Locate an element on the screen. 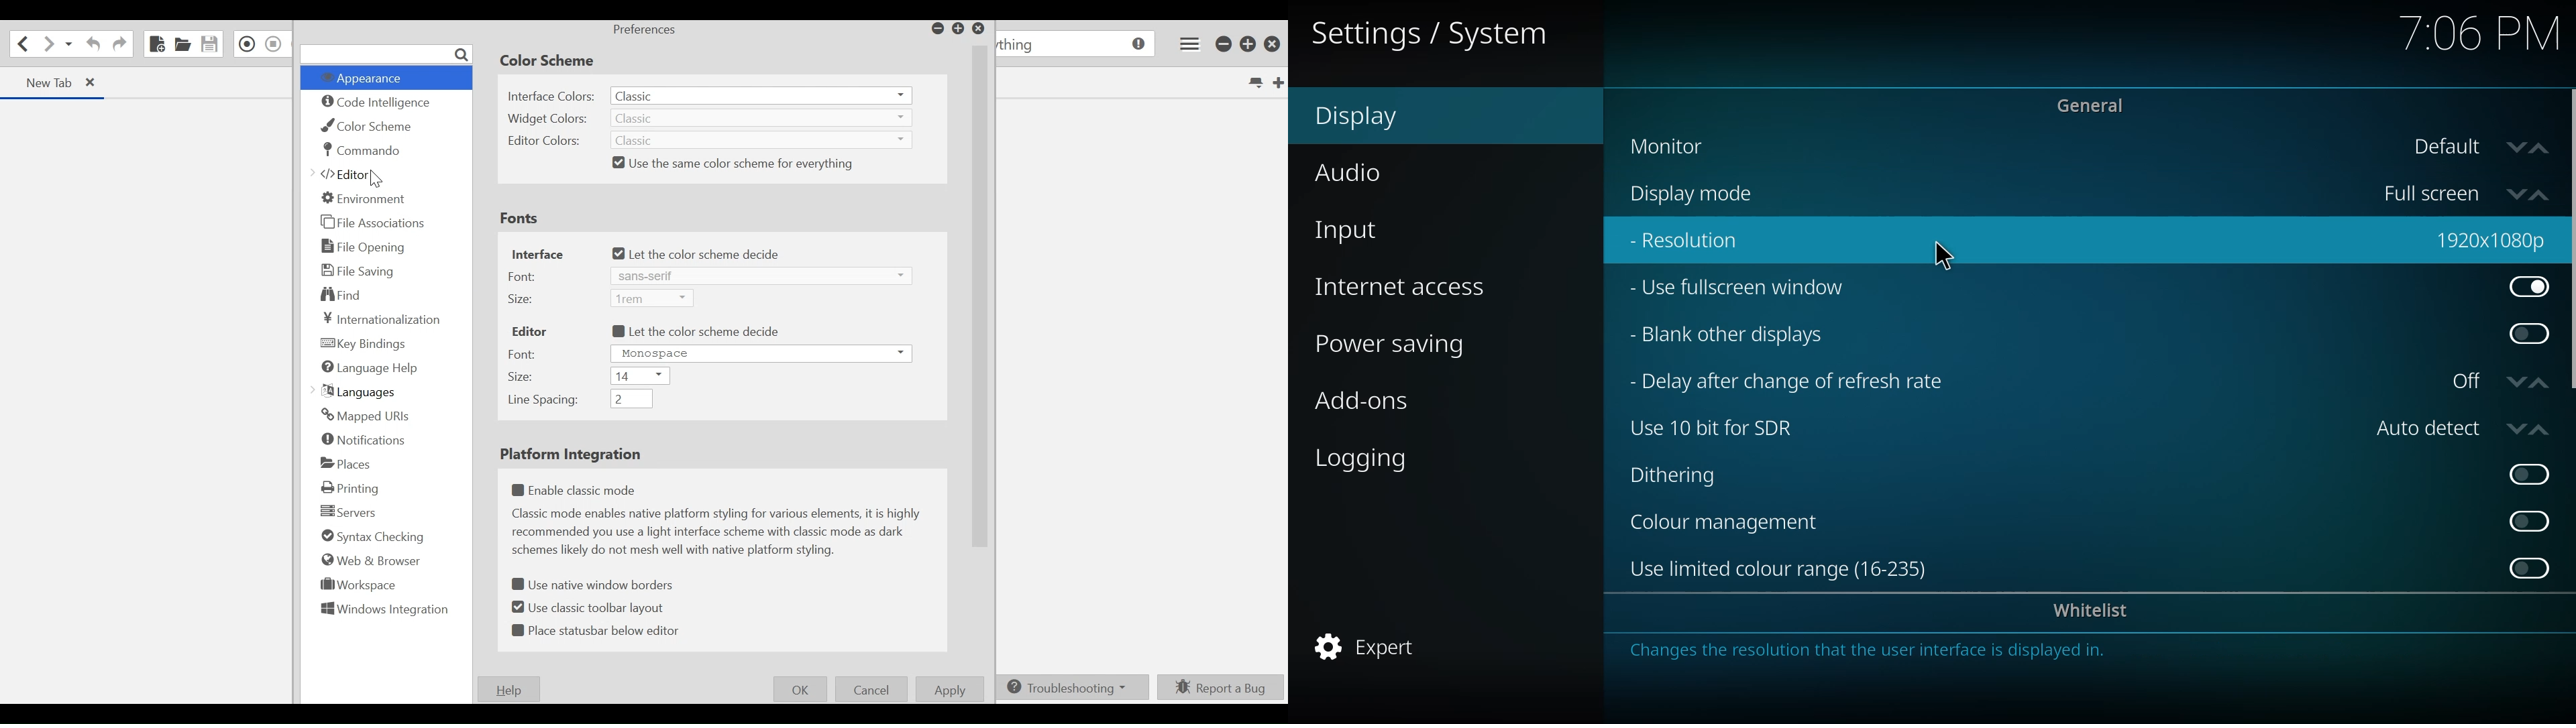  add-ons is located at coordinates (1368, 400).